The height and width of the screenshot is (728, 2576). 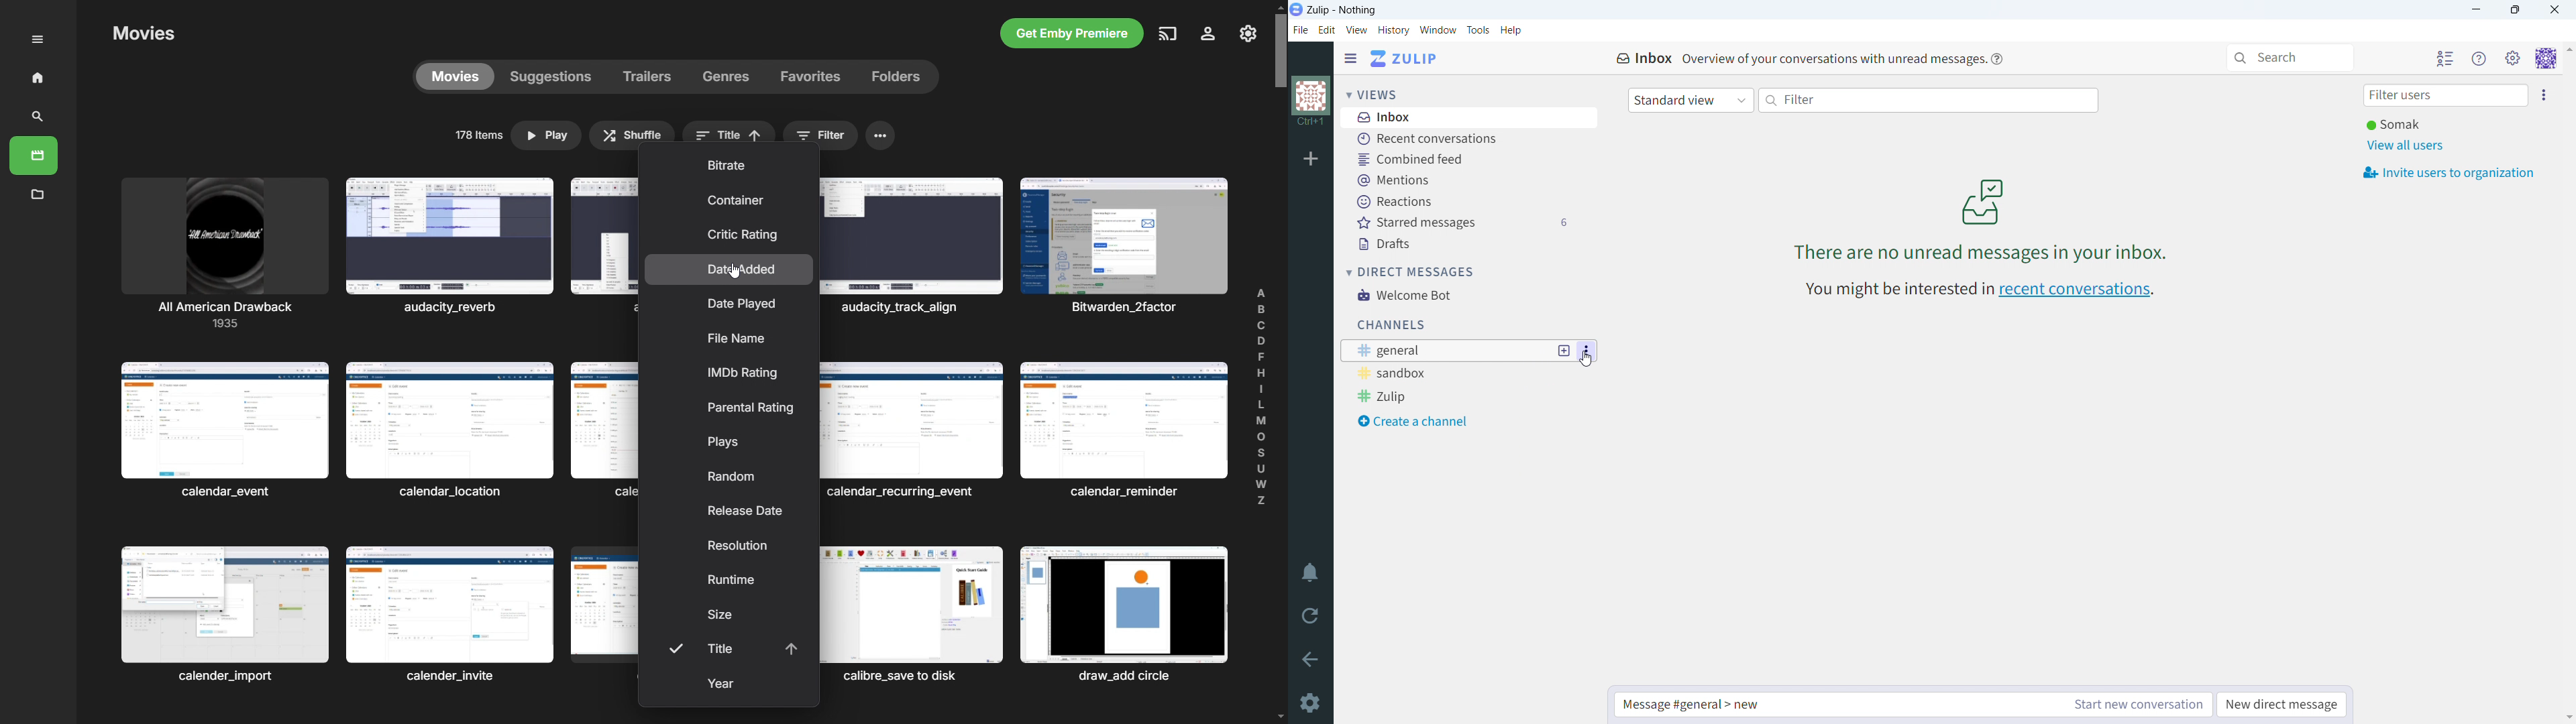 I want to click on standard view, so click(x=1690, y=101).